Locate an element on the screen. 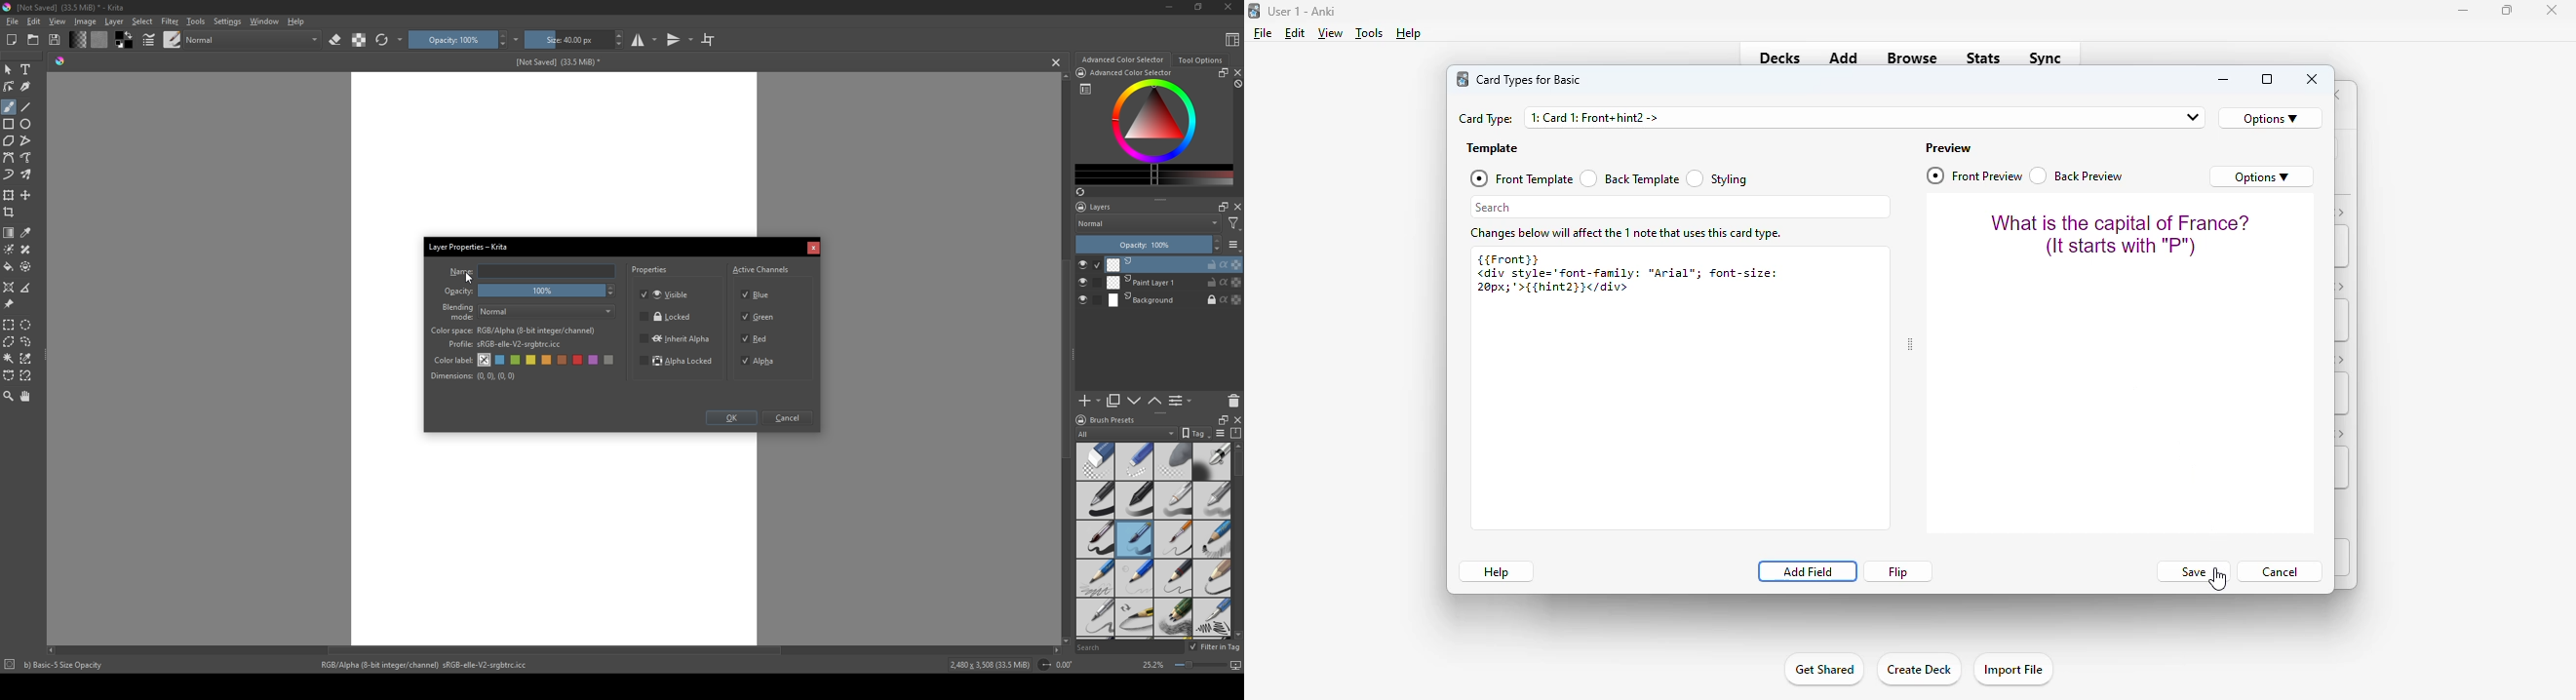 This screenshot has width=2576, height=700. add field is located at coordinates (1807, 571).